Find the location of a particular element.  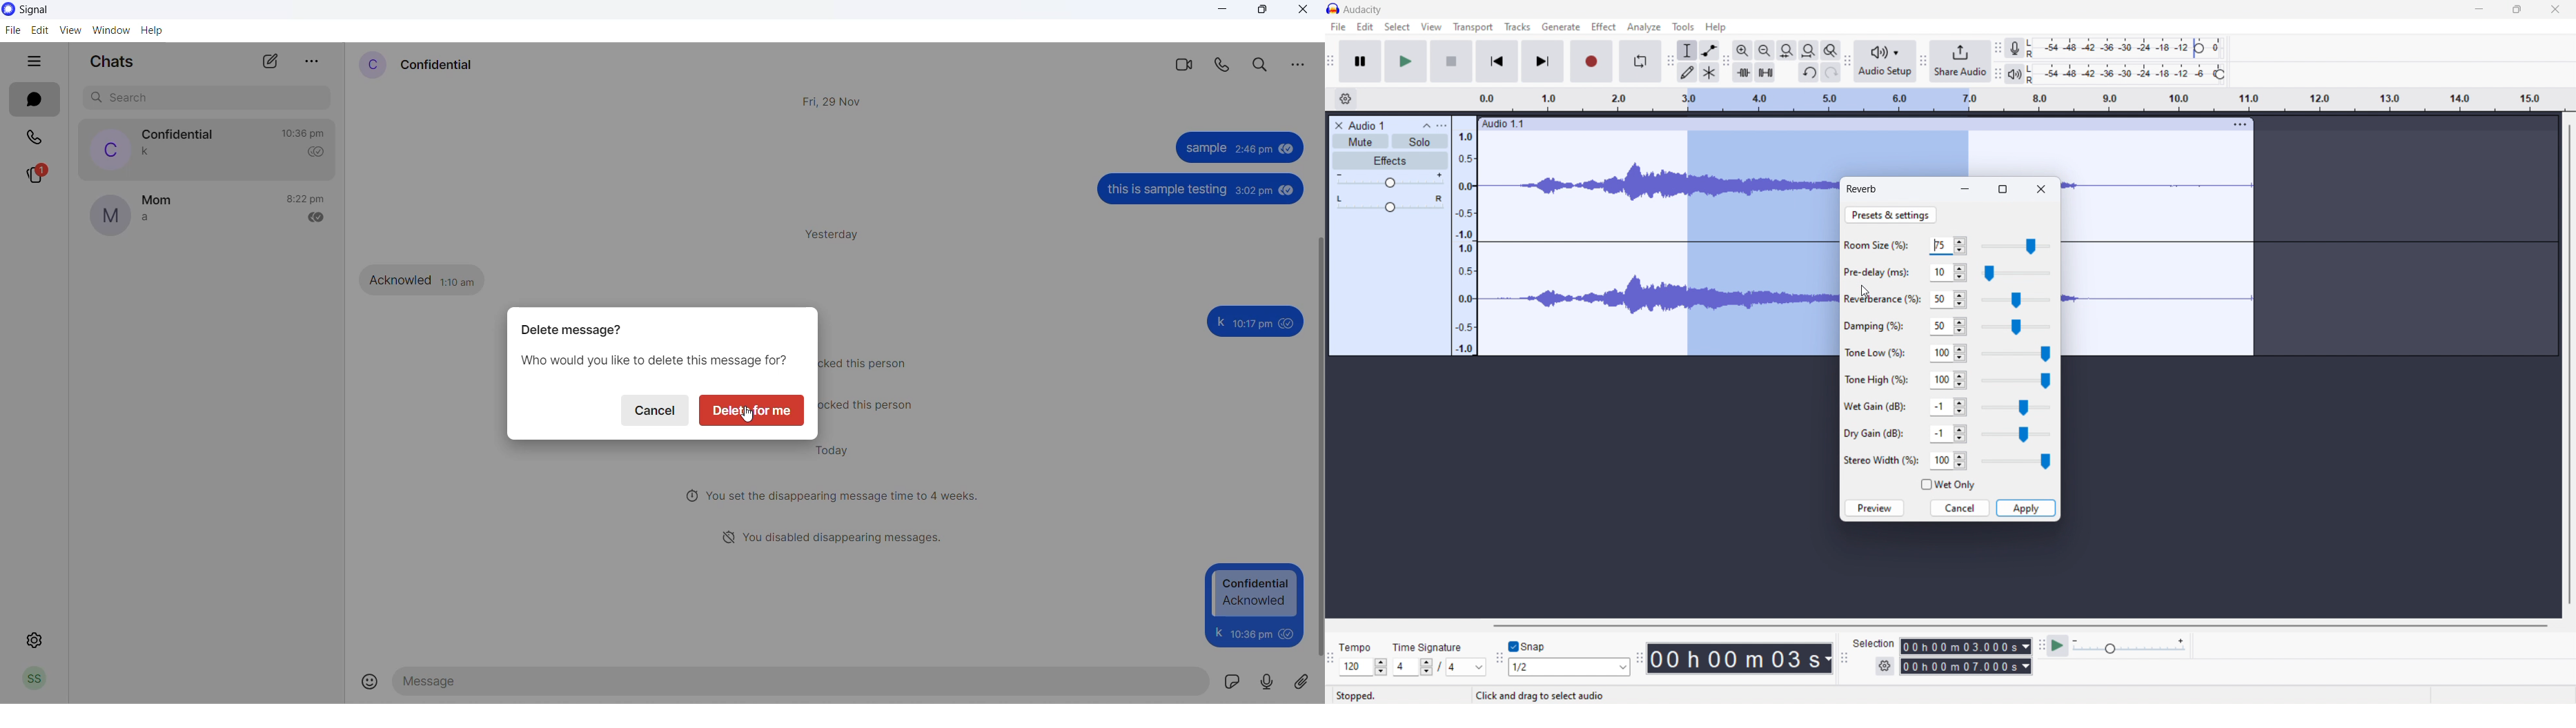

delete  is located at coordinates (755, 411).